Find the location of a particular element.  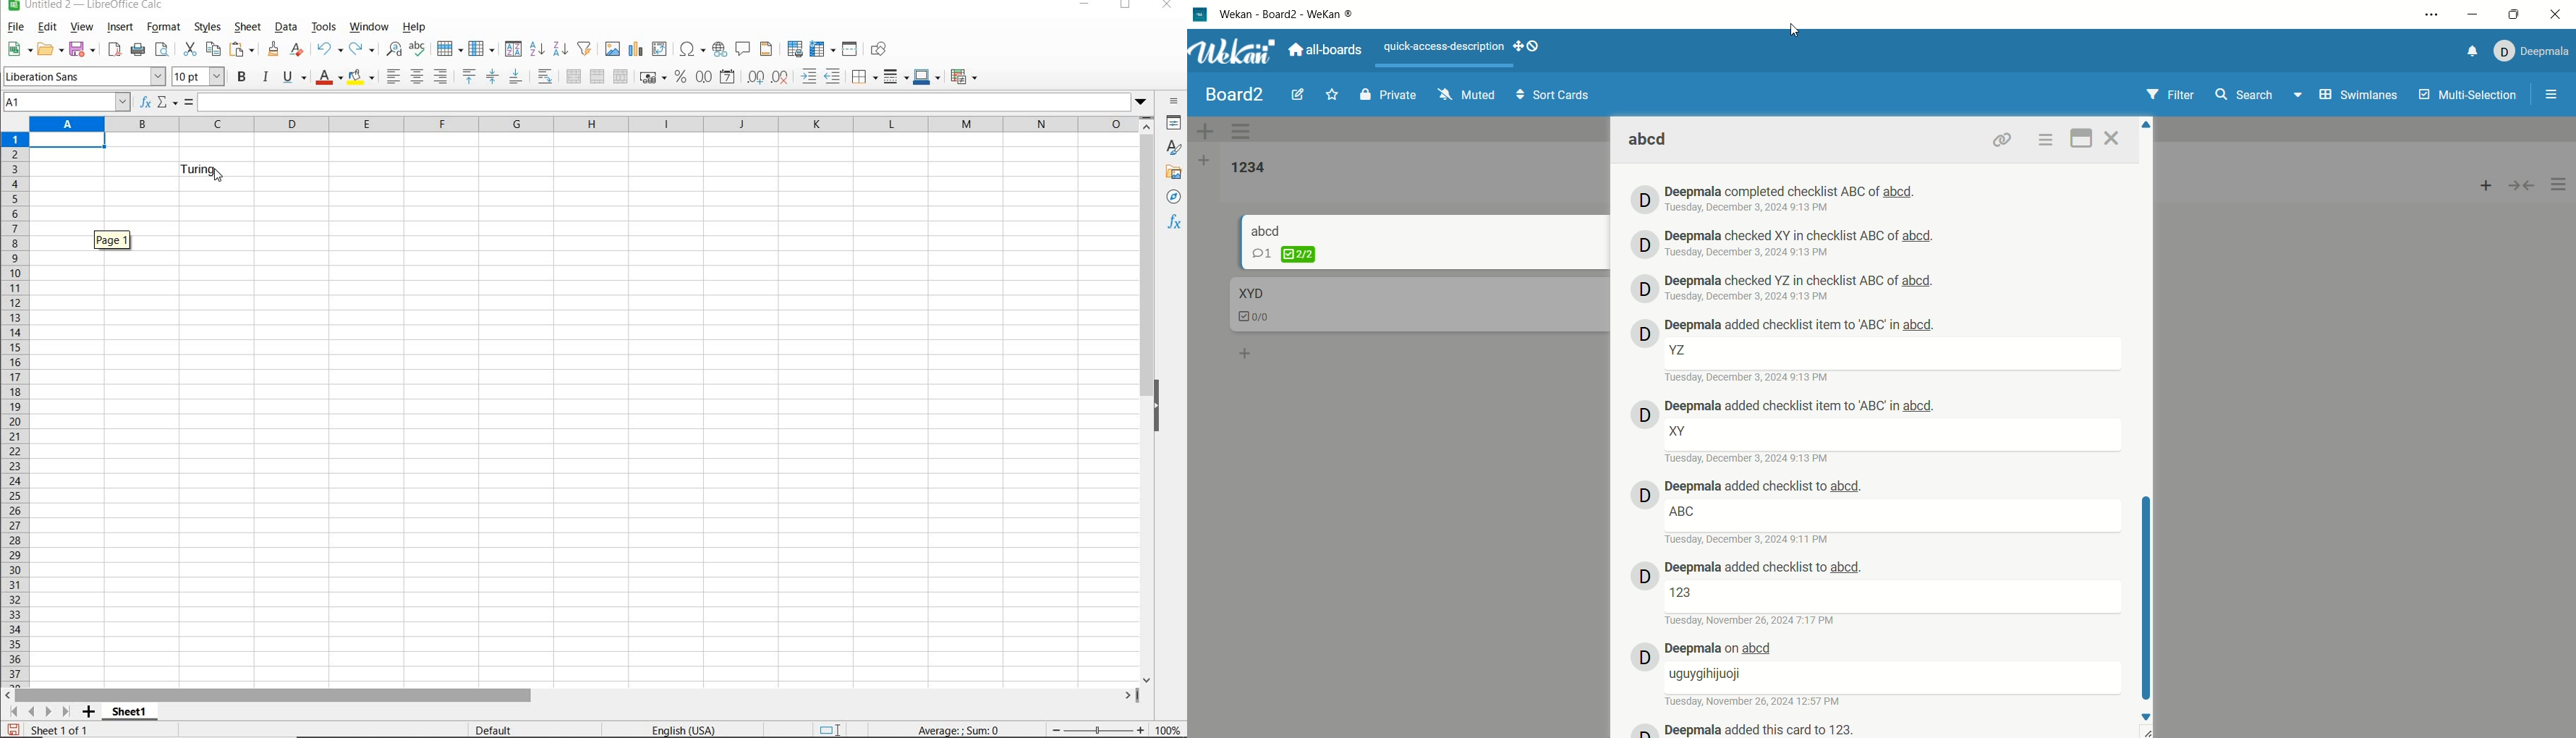

DECREASE INDENT is located at coordinates (833, 74).